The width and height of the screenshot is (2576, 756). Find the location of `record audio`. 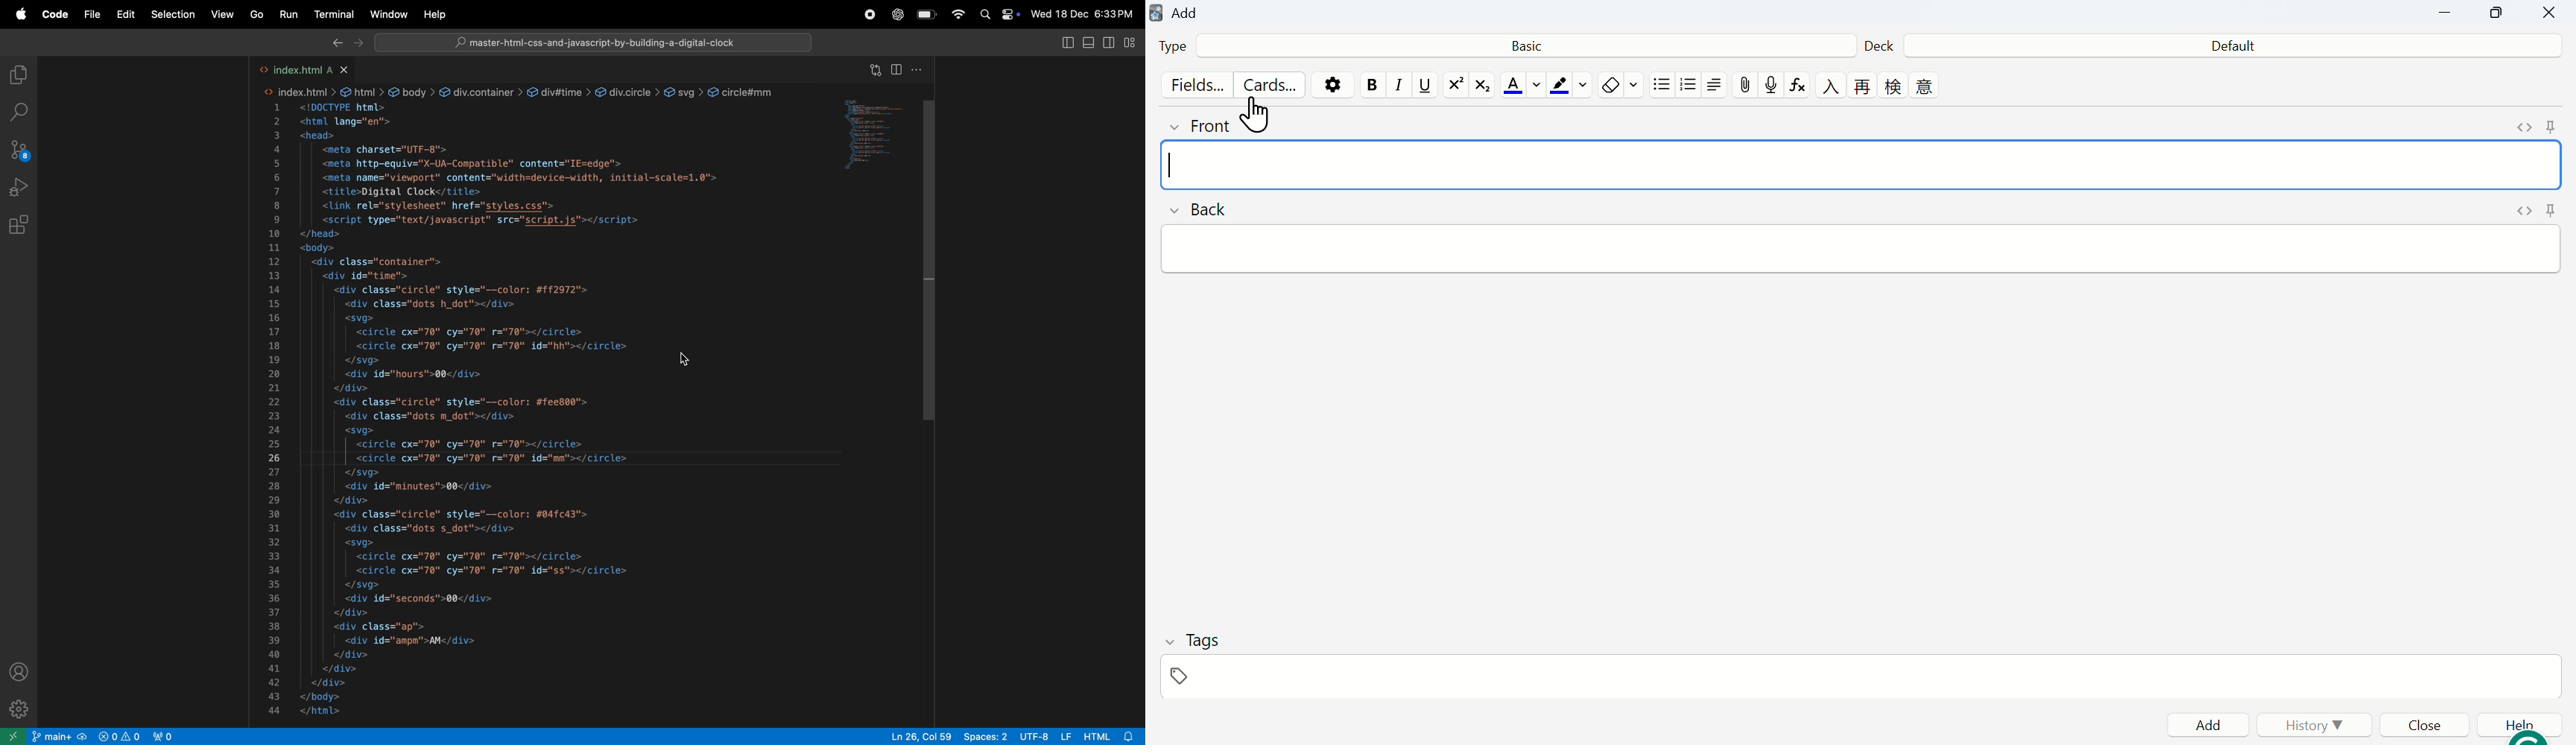

record audio is located at coordinates (1771, 85).